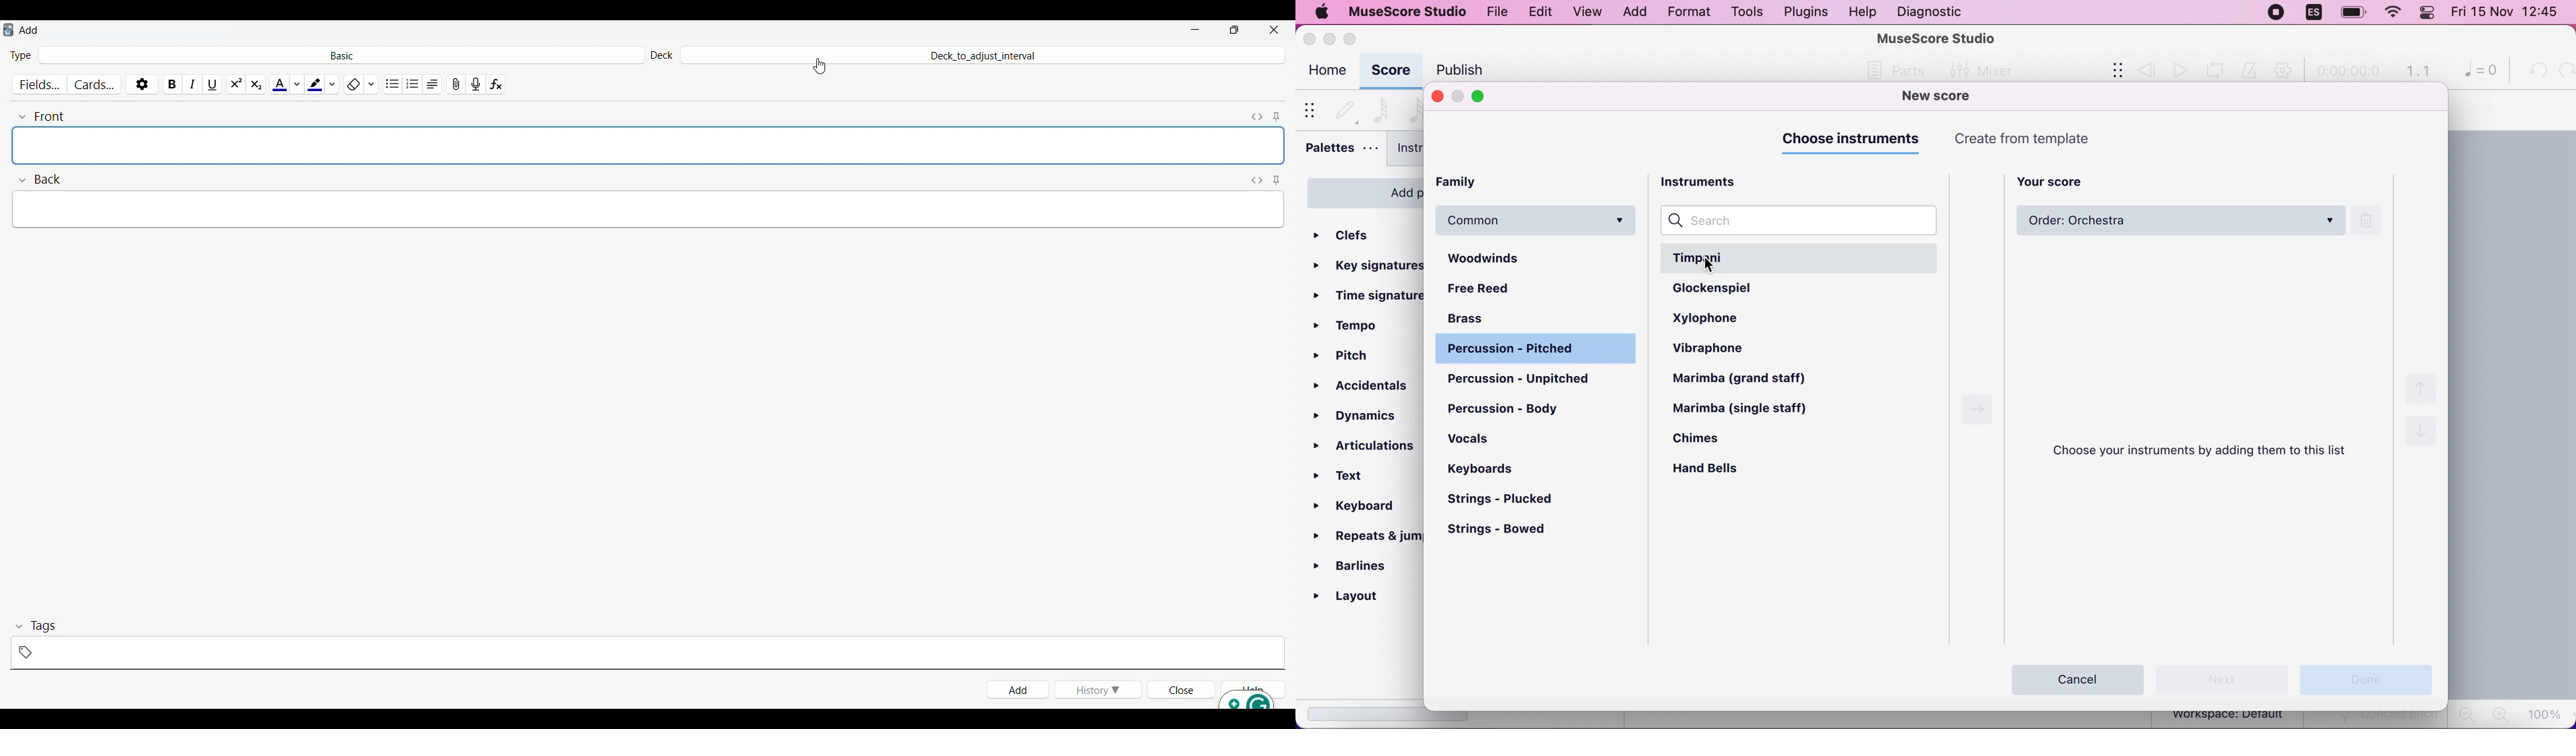 This screenshot has height=756, width=2576. What do you see at coordinates (1457, 70) in the screenshot?
I see `publish` at bounding box center [1457, 70].